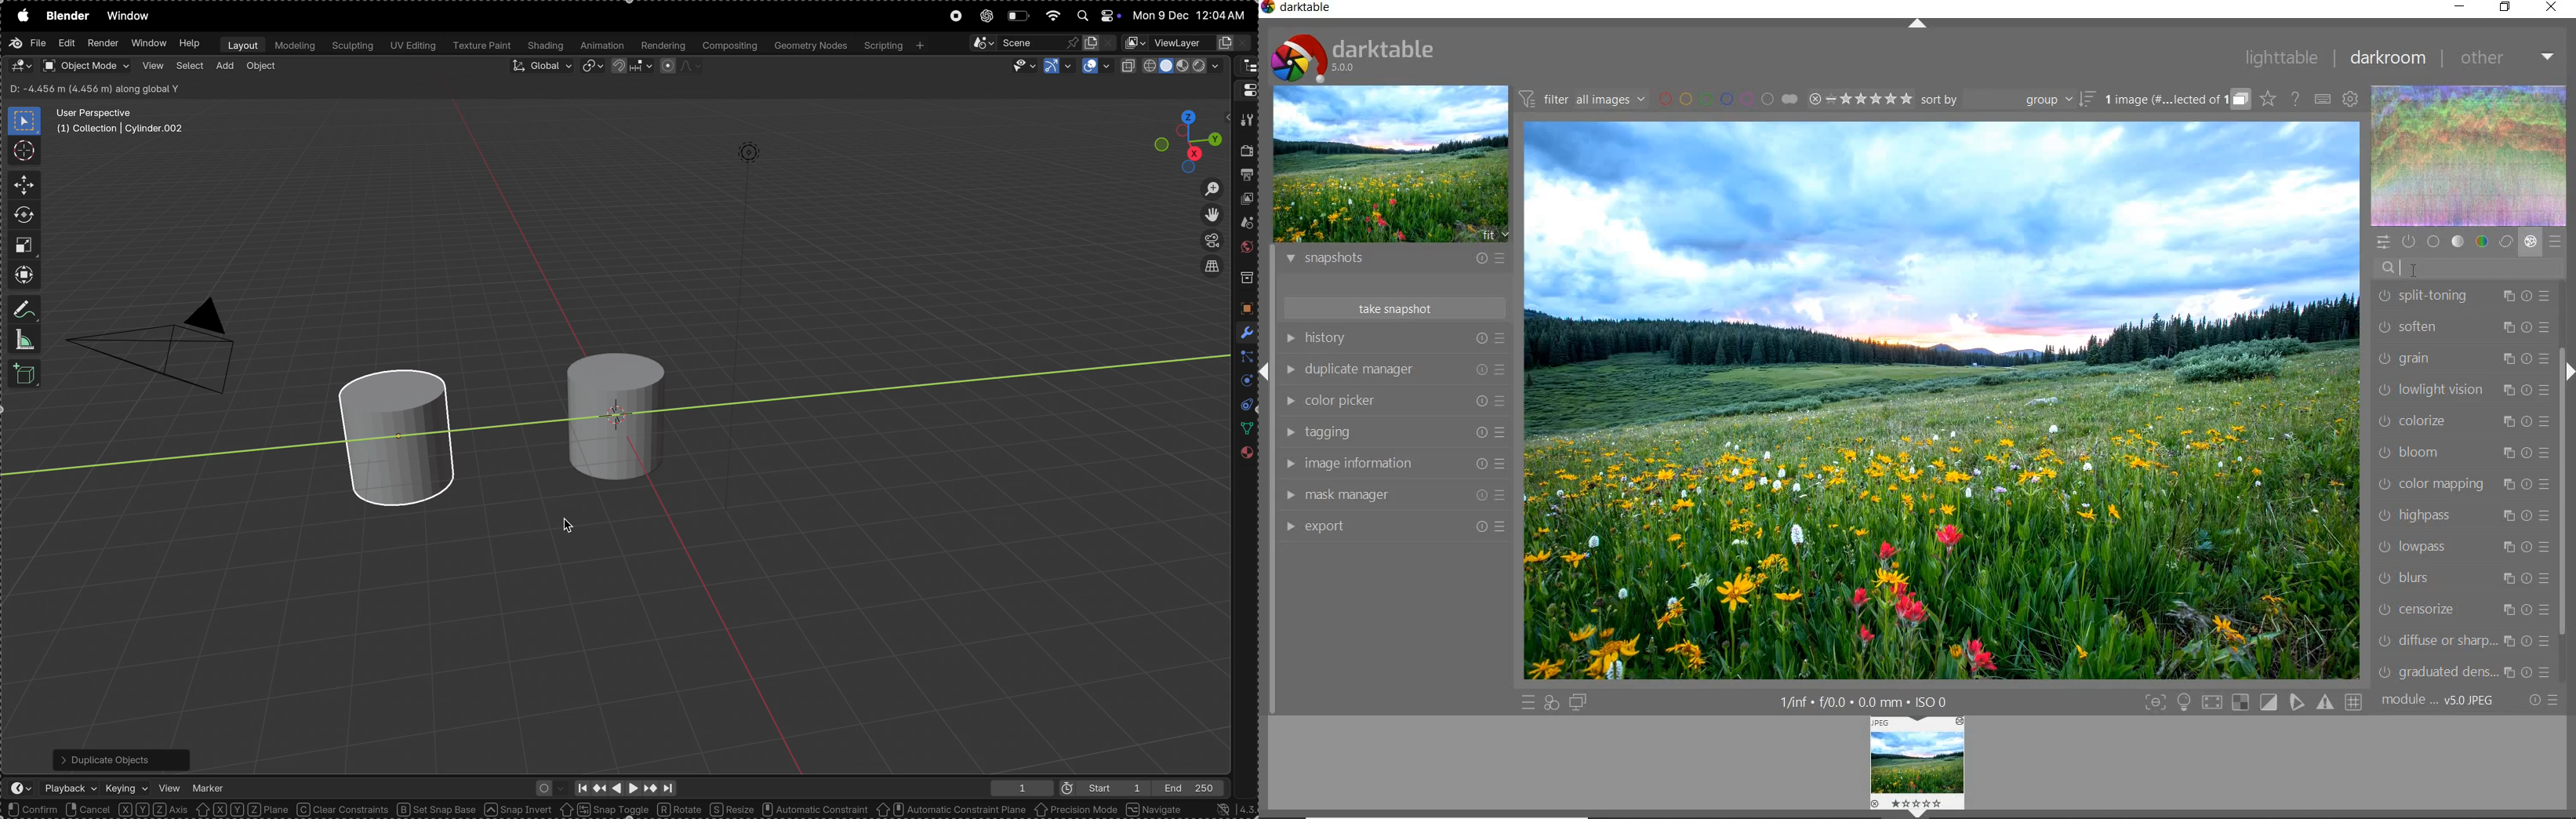  Describe the element at coordinates (2481, 242) in the screenshot. I see `color` at that location.